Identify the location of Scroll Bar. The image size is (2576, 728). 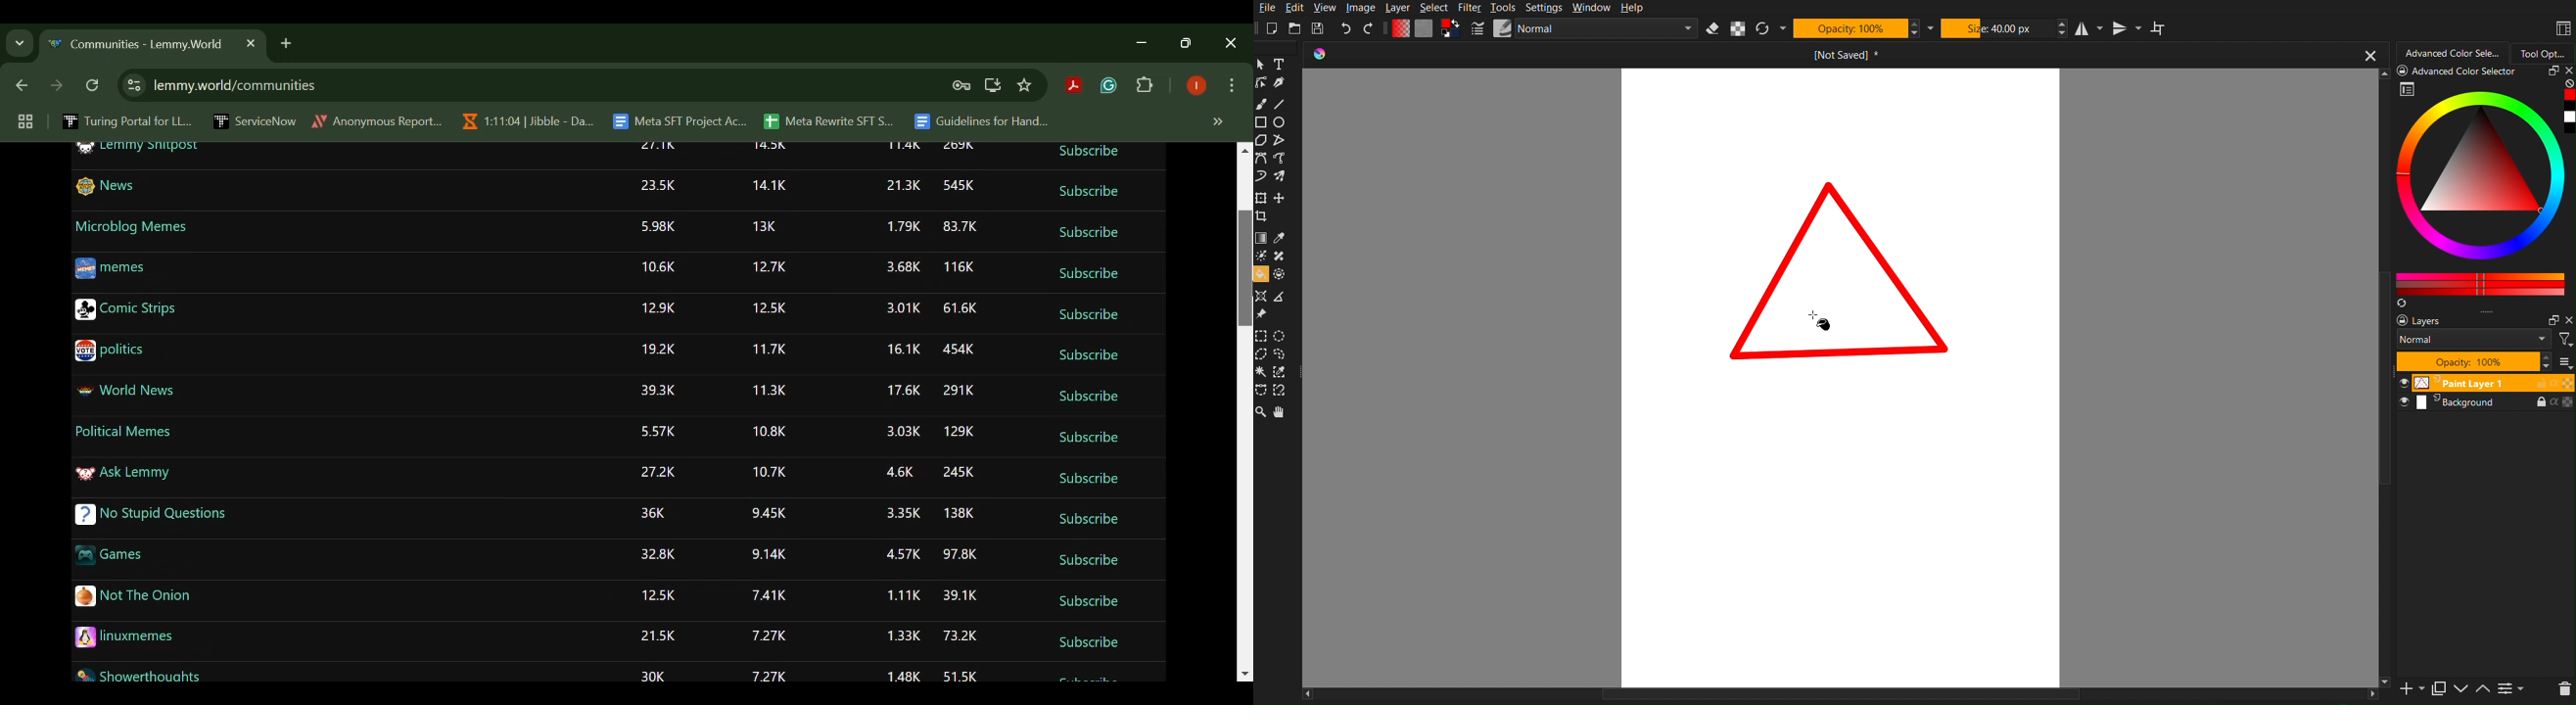
(1245, 410).